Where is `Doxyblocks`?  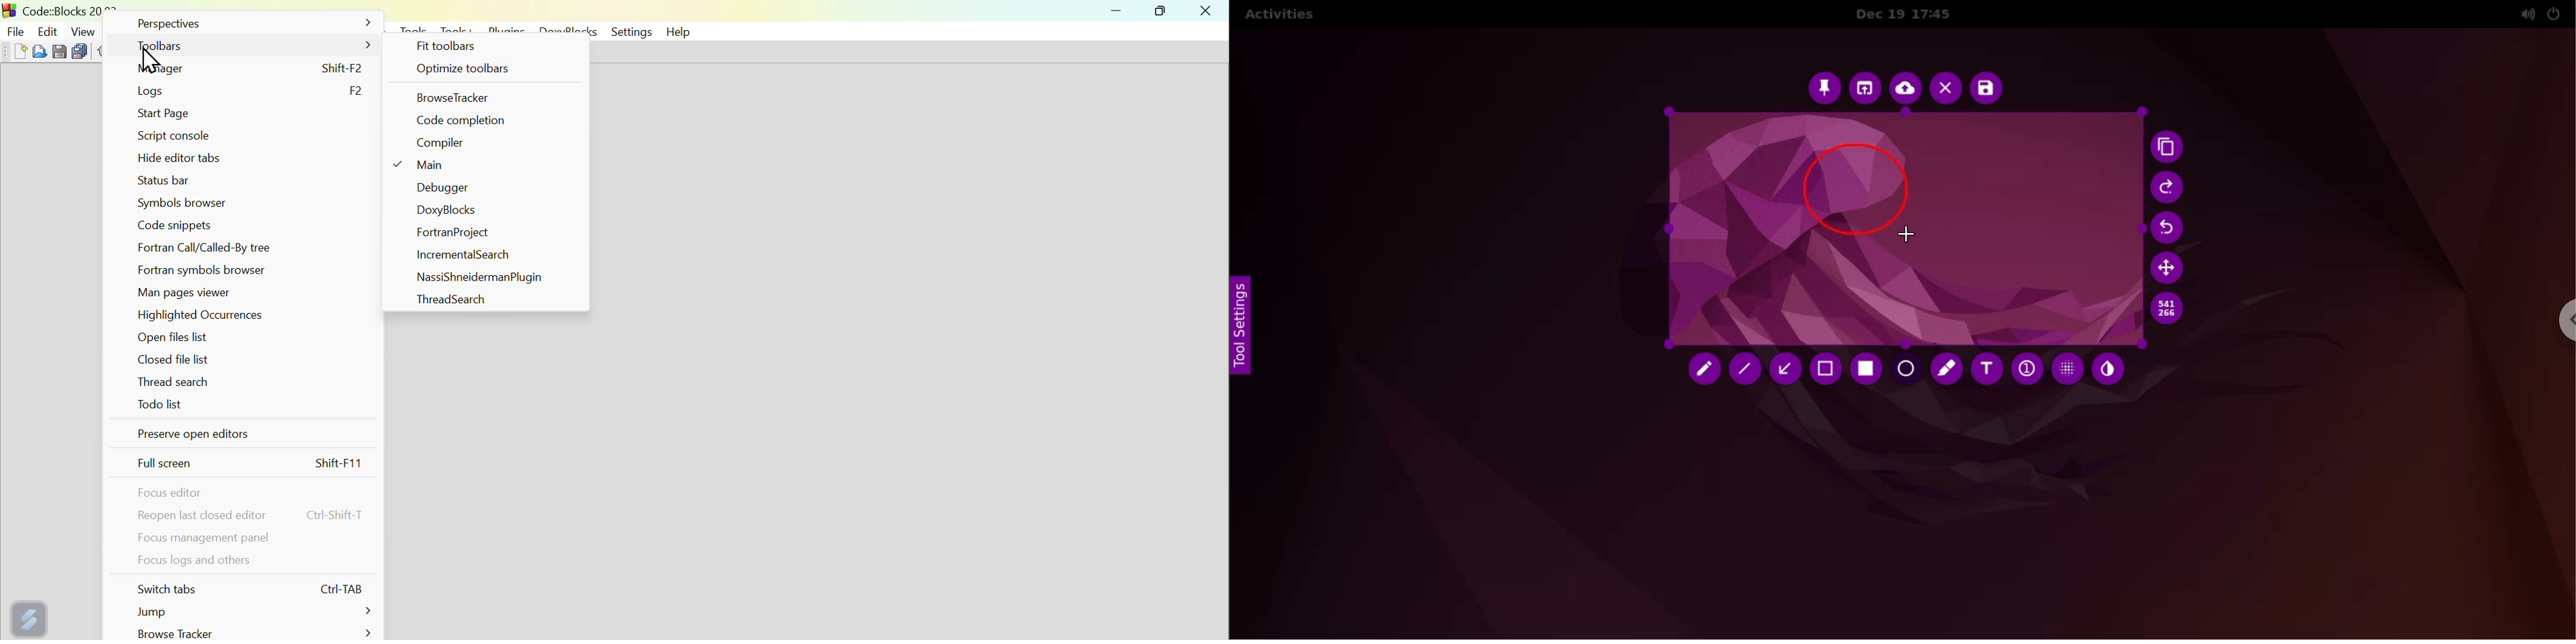 Doxyblocks is located at coordinates (448, 211).